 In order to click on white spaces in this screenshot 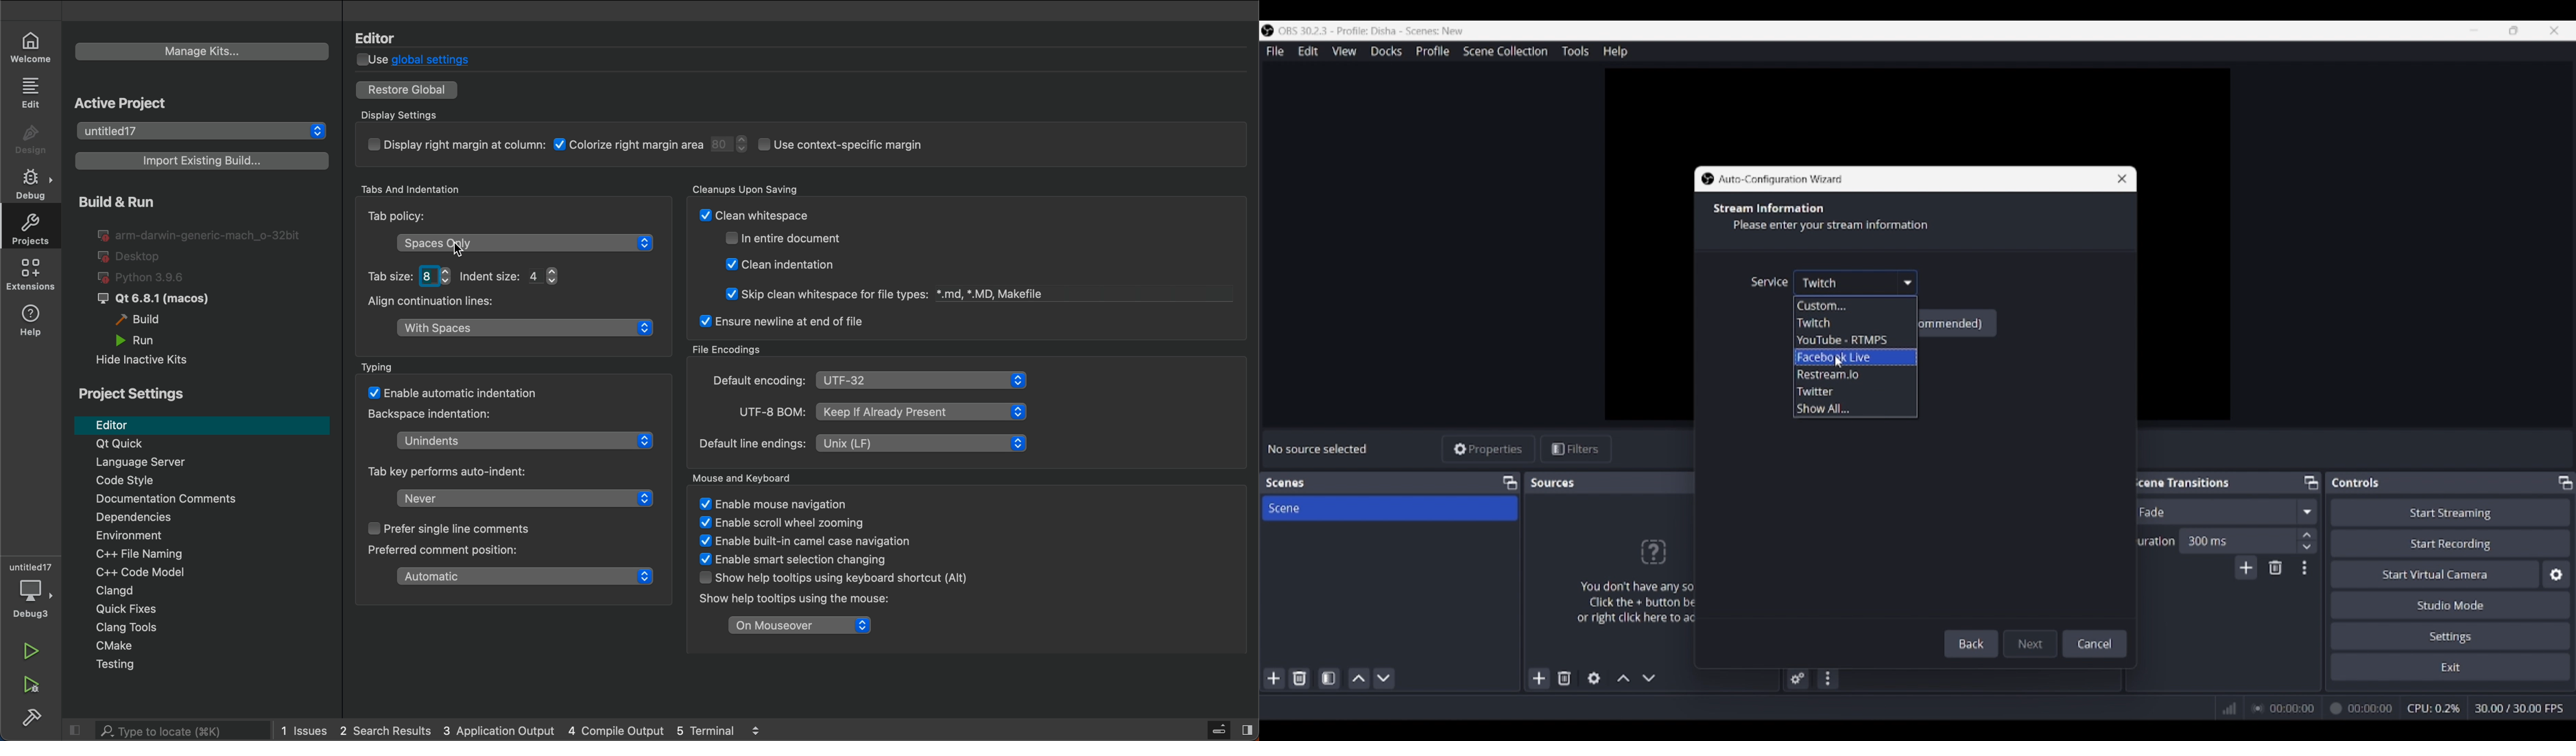, I will do `click(526, 331)`.